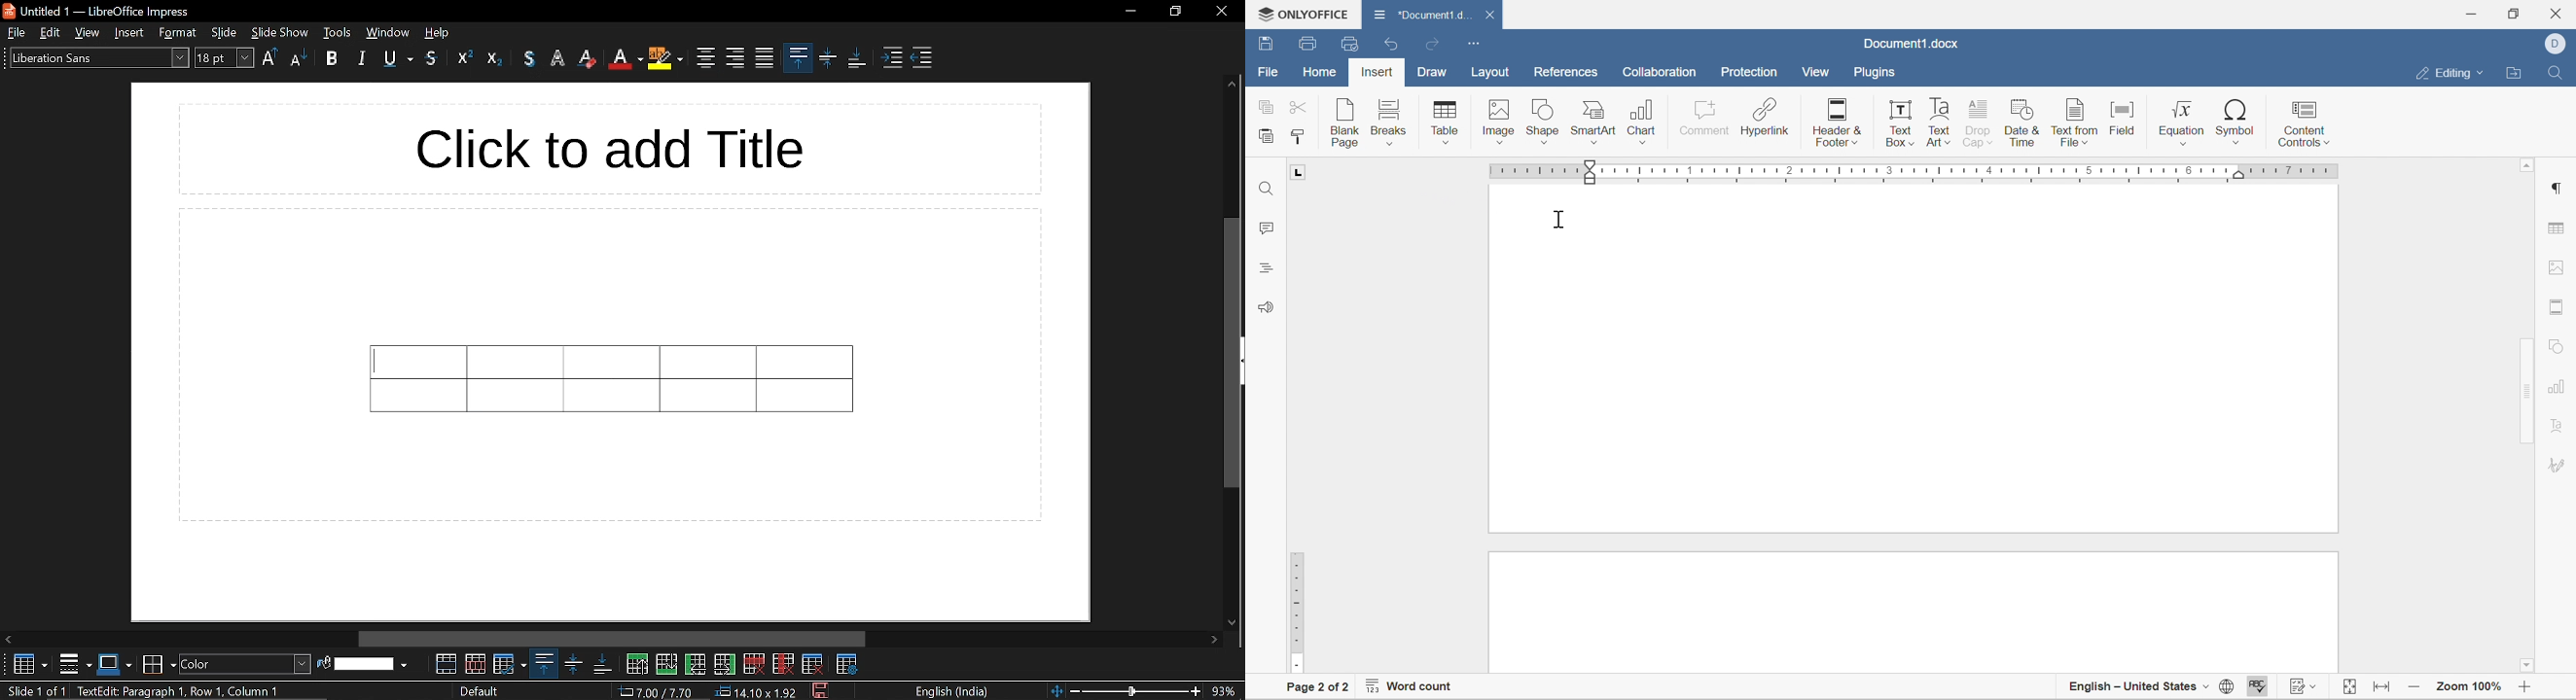 This screenshot has height=700, width=2576. I want to click on Text art settings, so click(2560, 466).